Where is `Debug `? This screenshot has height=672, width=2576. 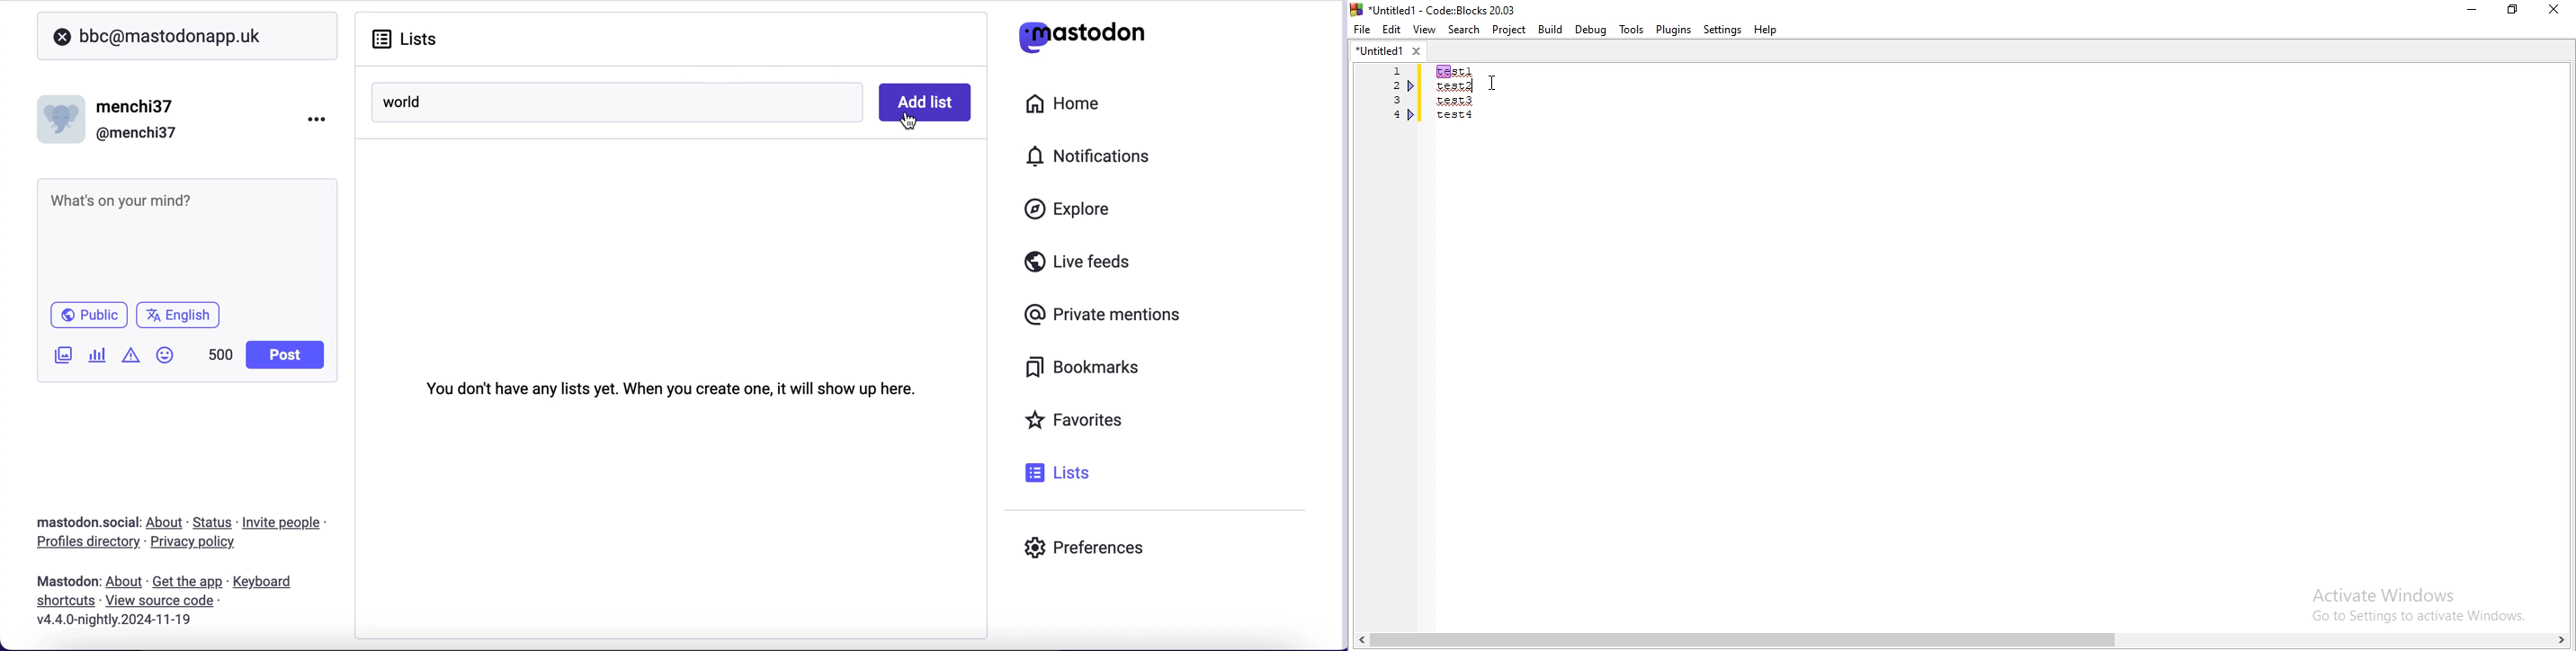
Debug  is located at coordinates (1591, 30).